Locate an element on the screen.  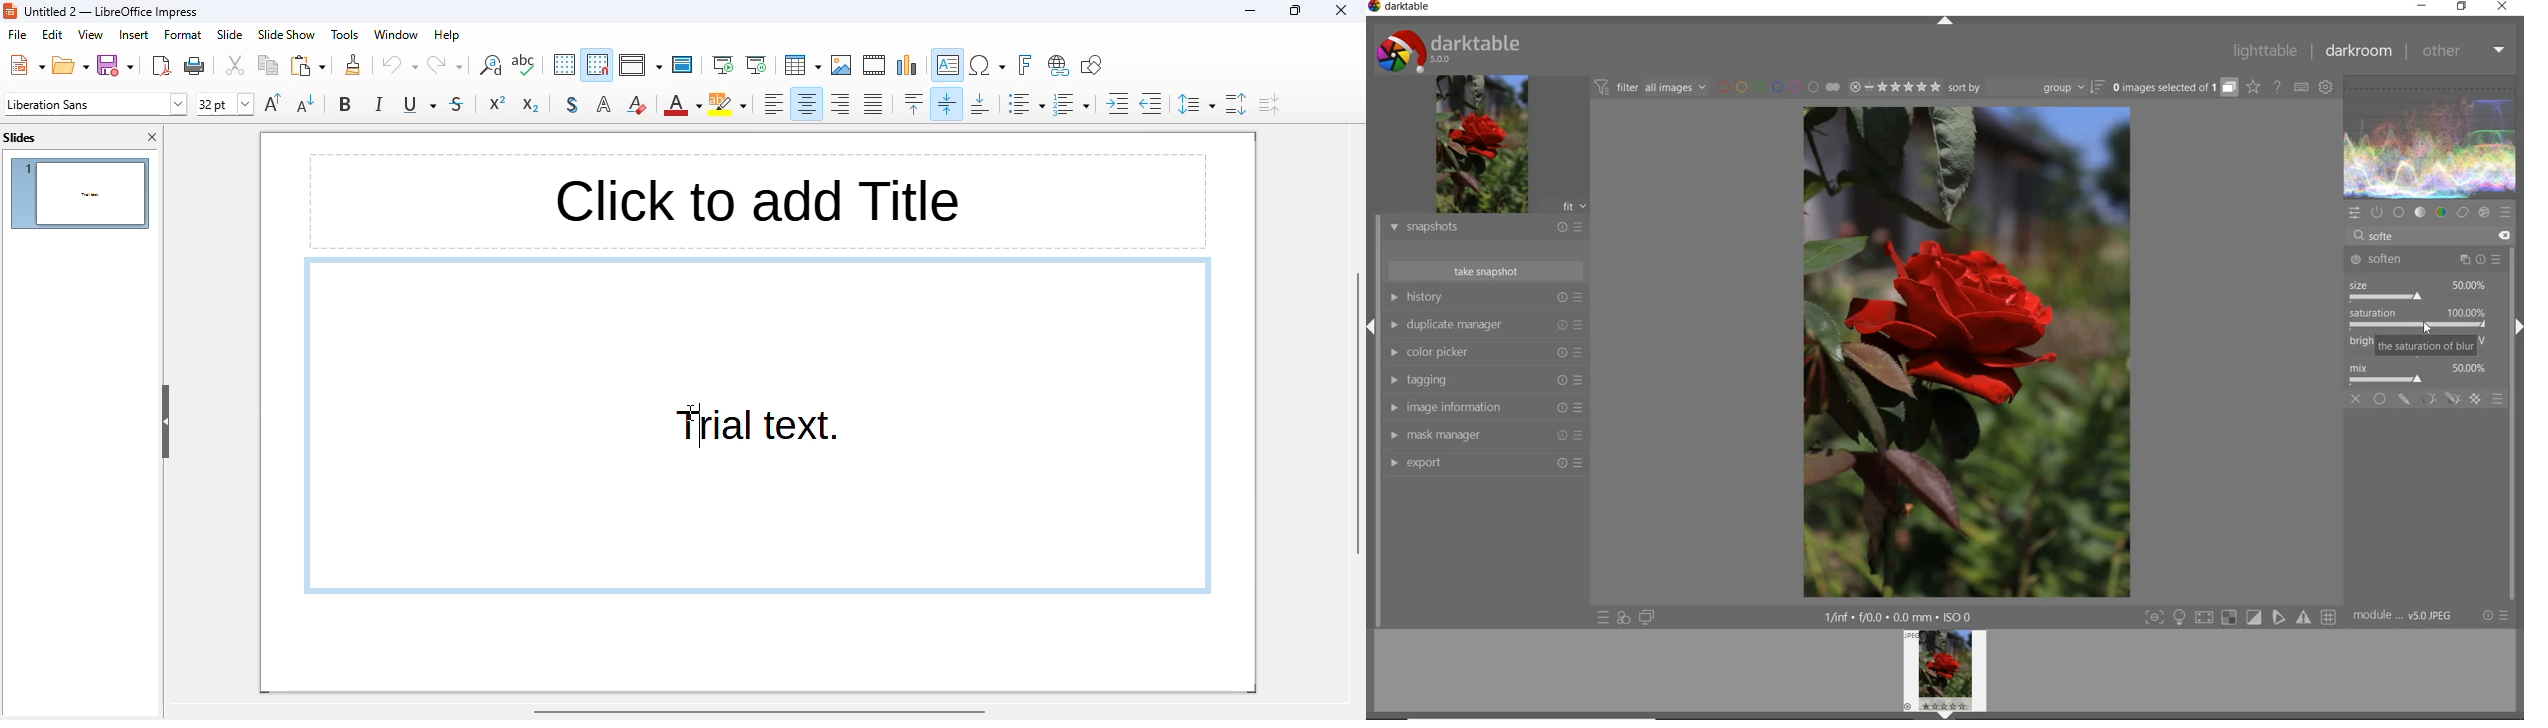
Toggle modes is located at coordinates (2238, 617).